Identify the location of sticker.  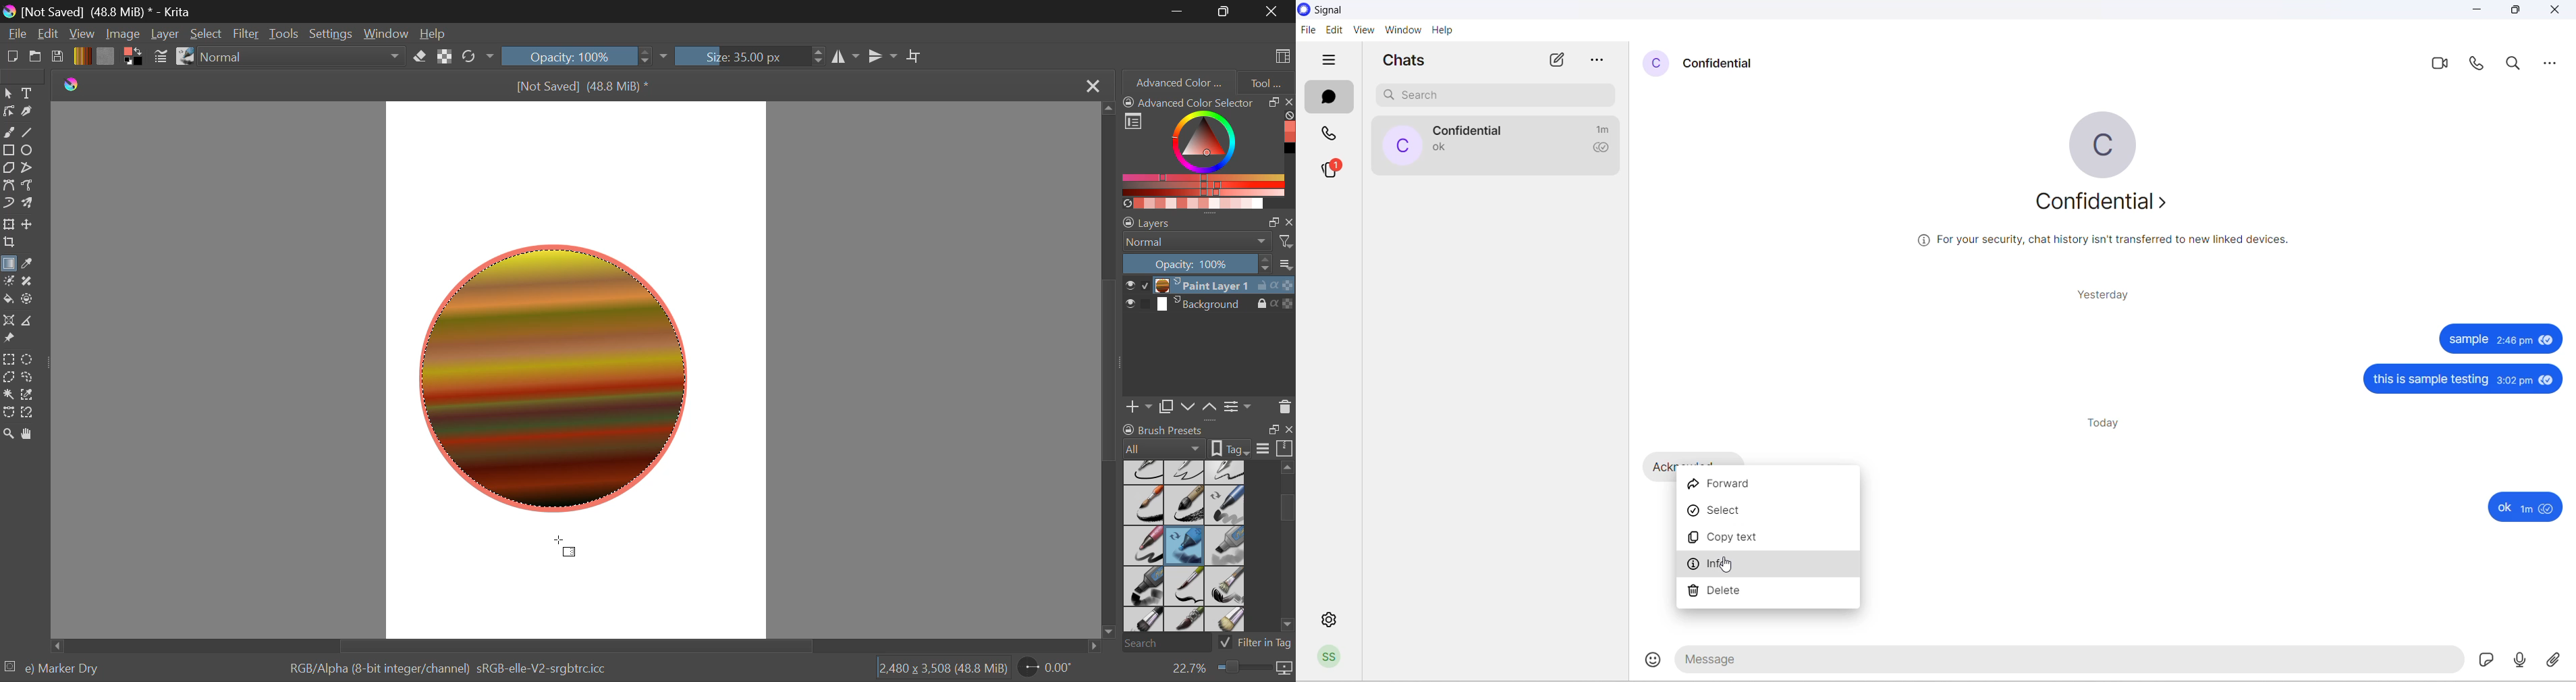
(2486, 659).